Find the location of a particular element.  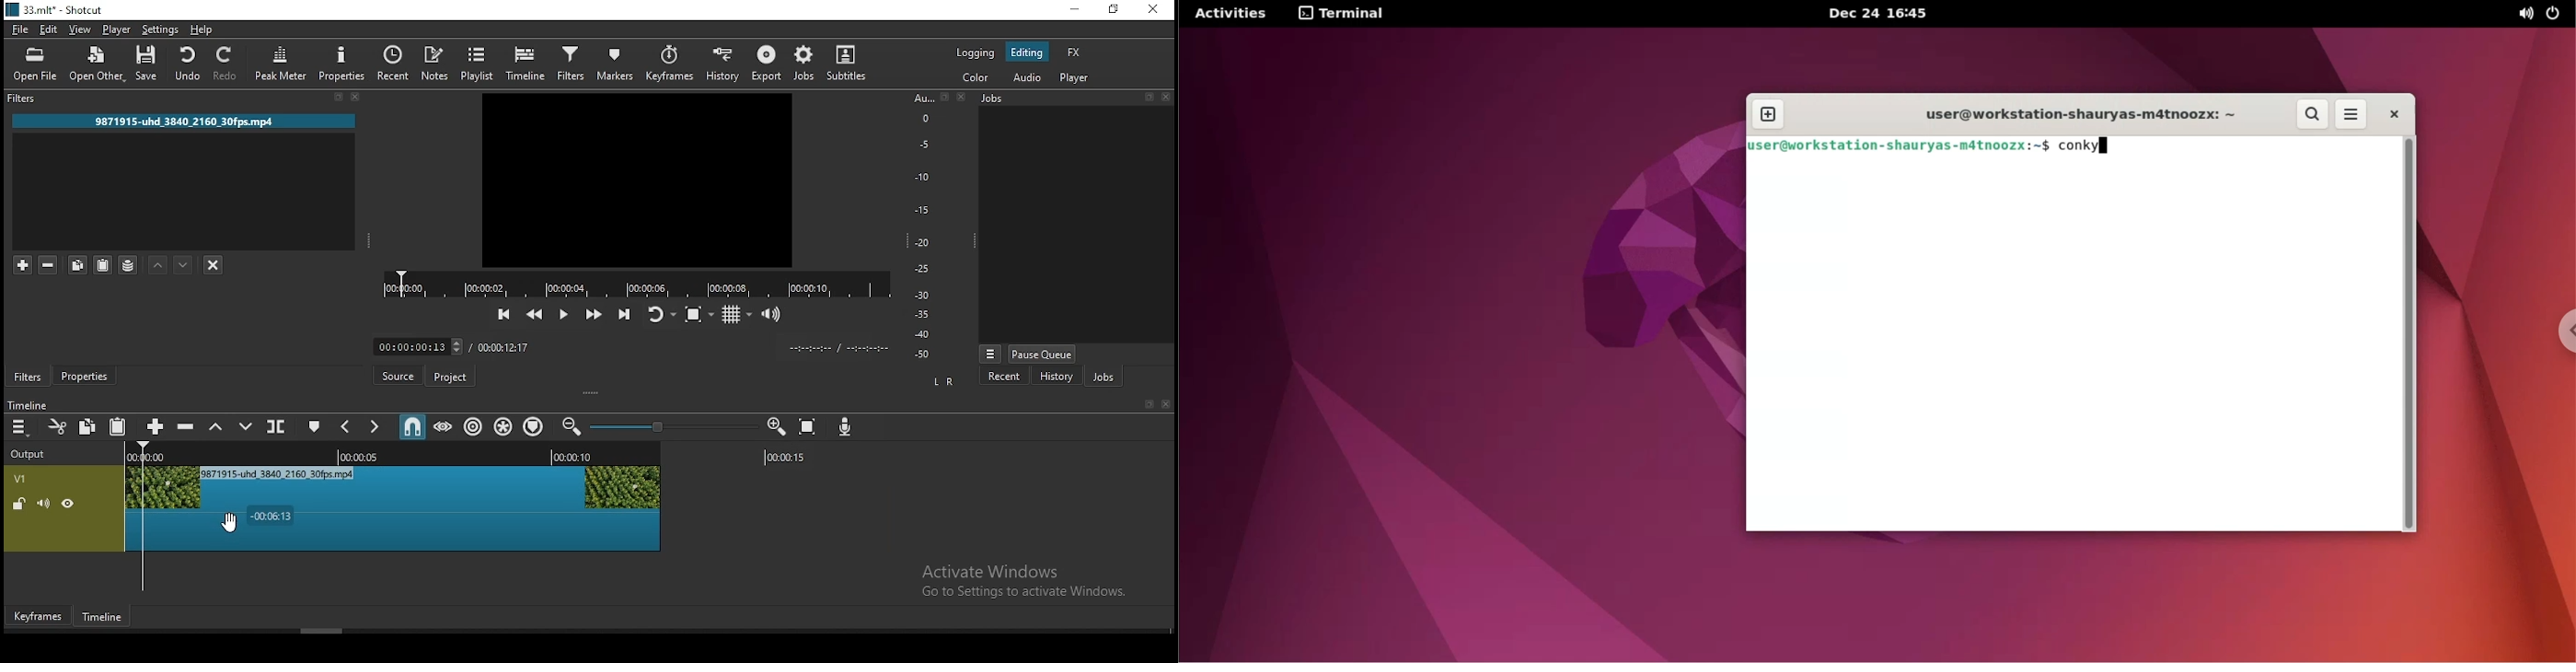

settings is located at coordinates (160, 29).